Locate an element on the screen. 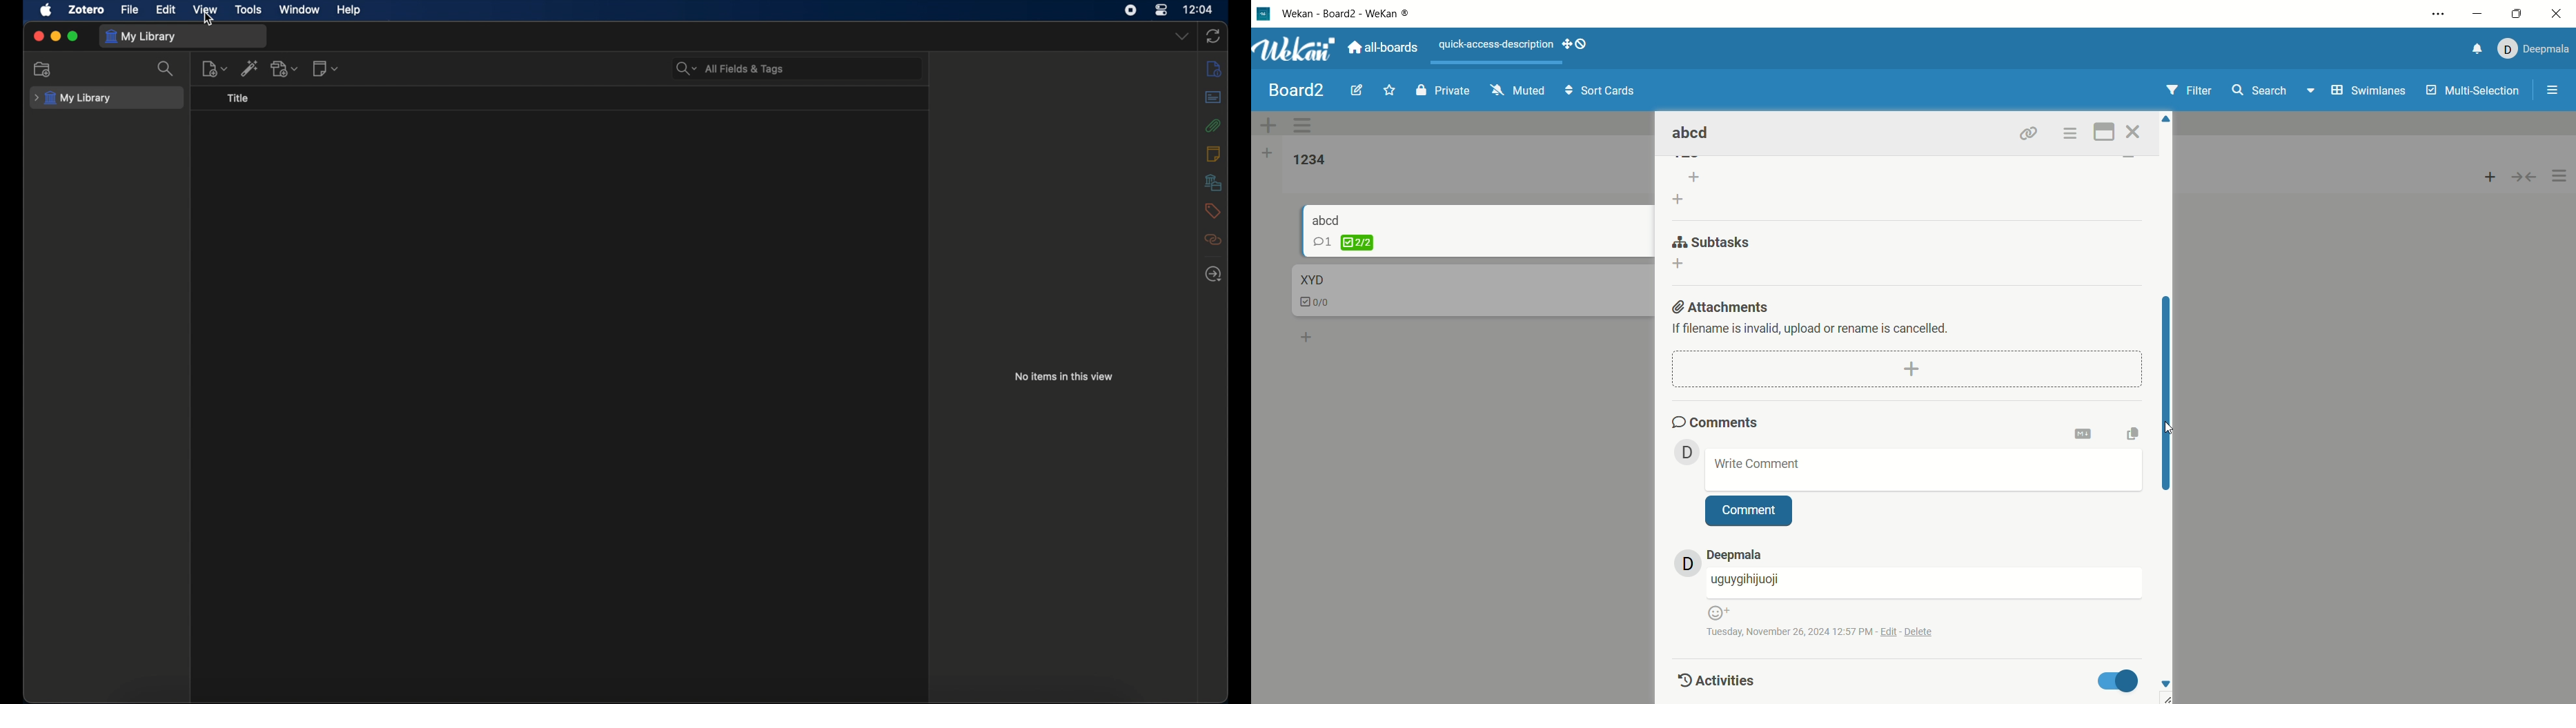 This screenshot has width=2576, height=728. info is located at coordinates (1214, 69).